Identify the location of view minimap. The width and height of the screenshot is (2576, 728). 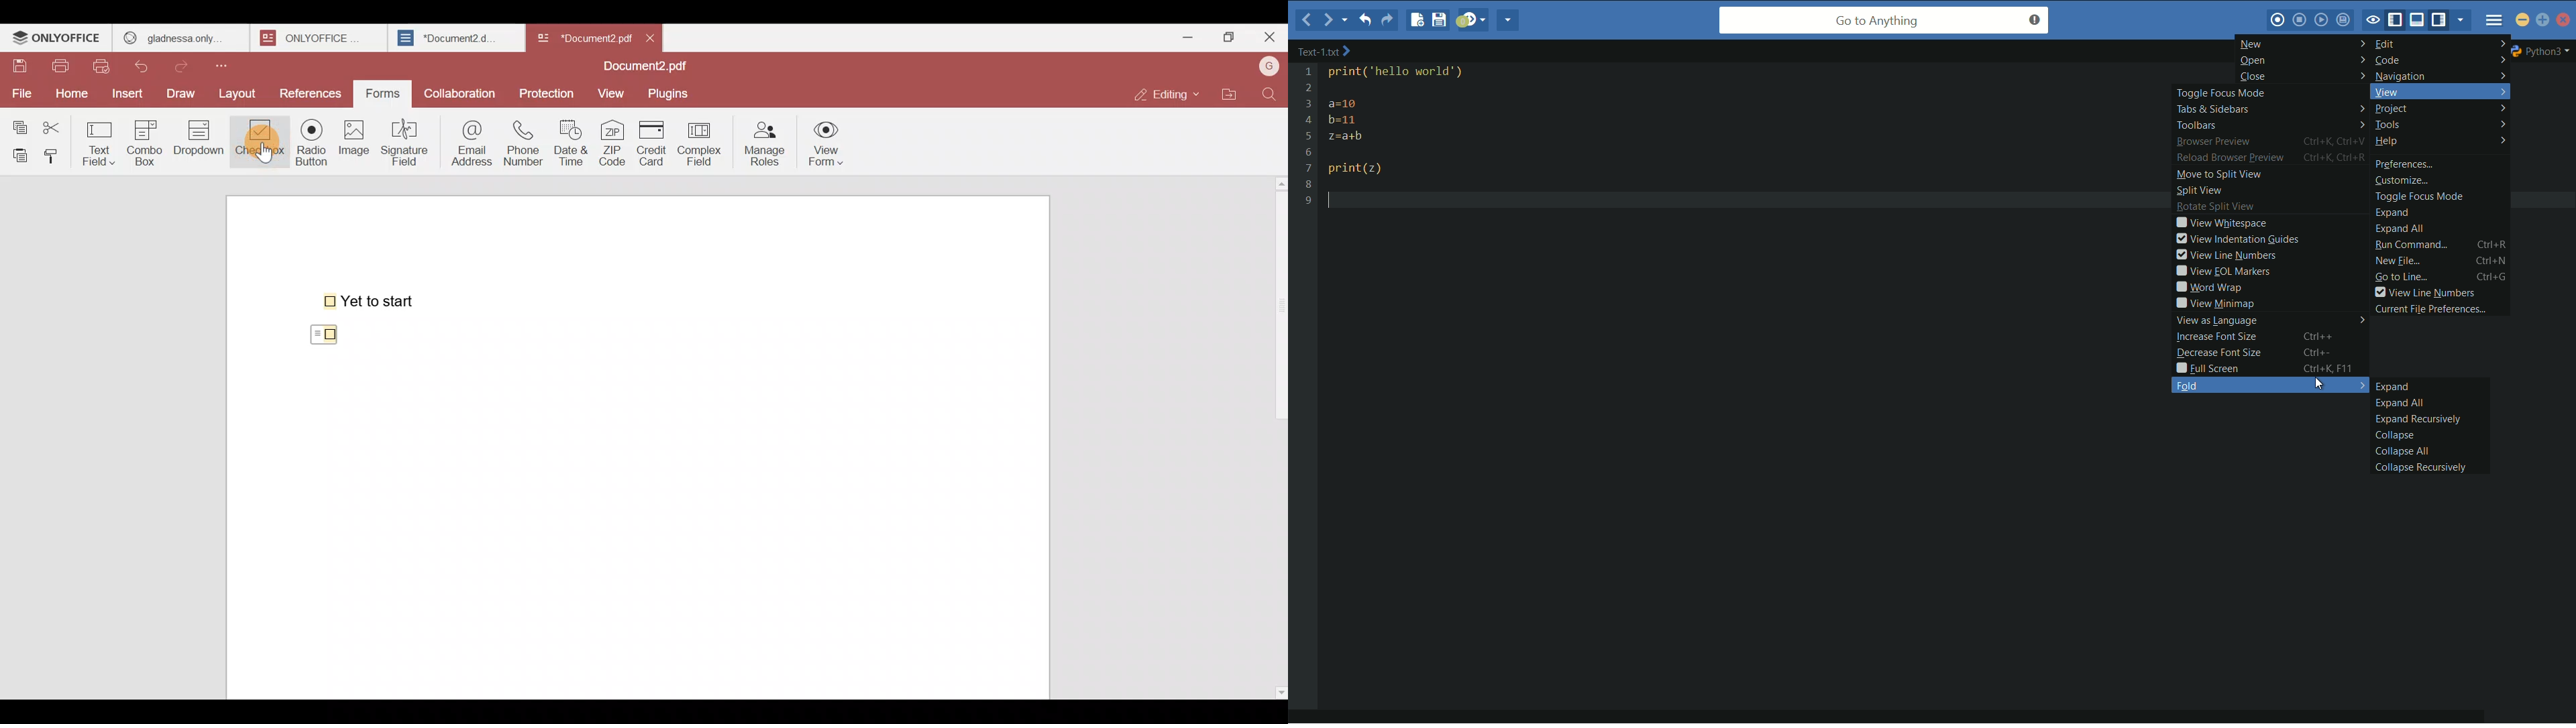
(2214, 303).